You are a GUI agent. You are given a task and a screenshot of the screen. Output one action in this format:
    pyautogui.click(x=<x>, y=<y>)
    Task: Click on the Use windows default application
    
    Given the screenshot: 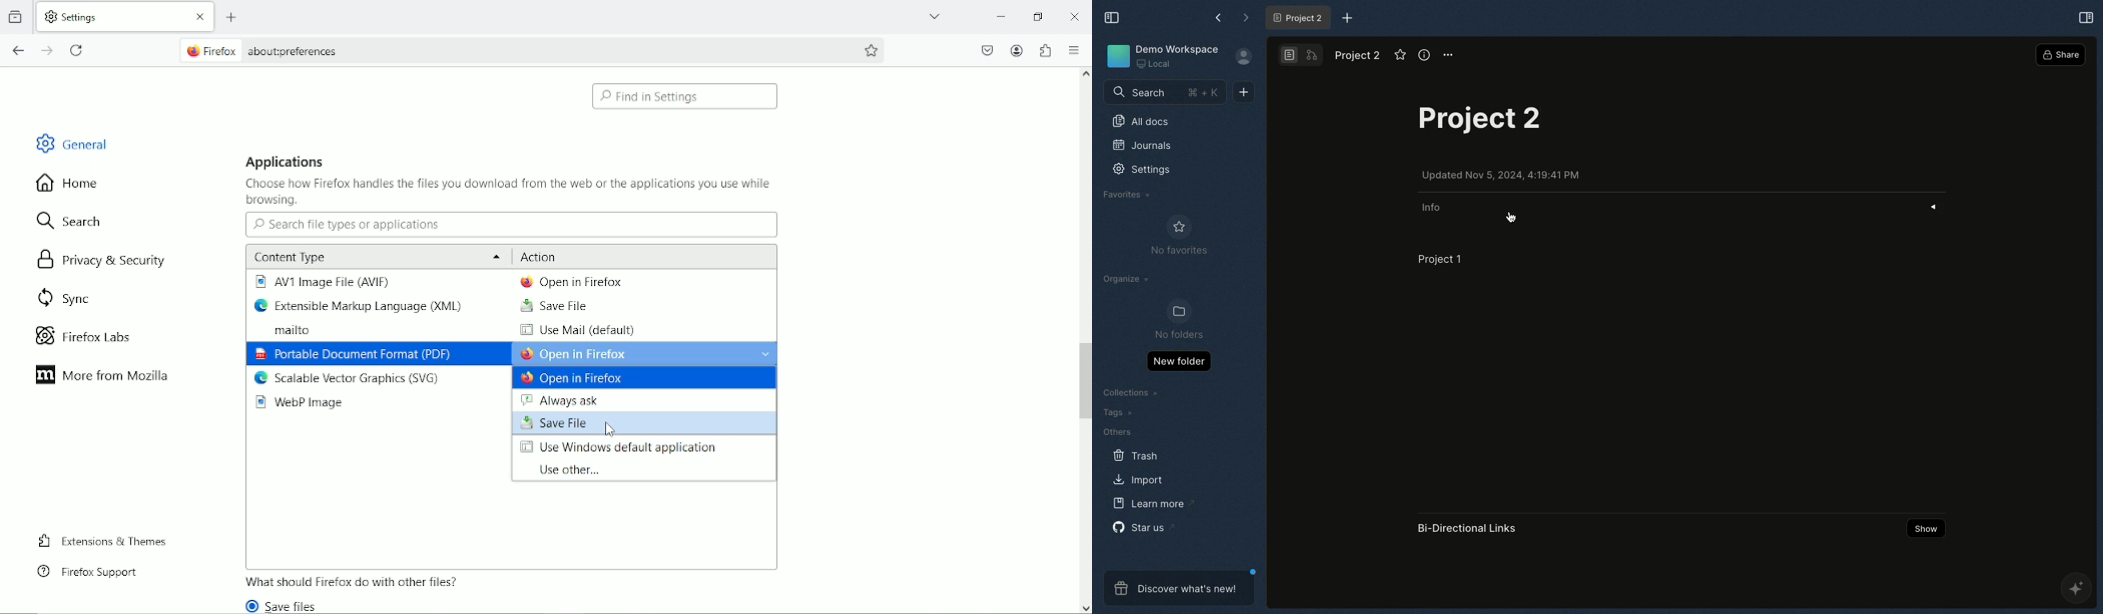 What is the action you would take?
    pyautogui.click(x=620, y=448)
    